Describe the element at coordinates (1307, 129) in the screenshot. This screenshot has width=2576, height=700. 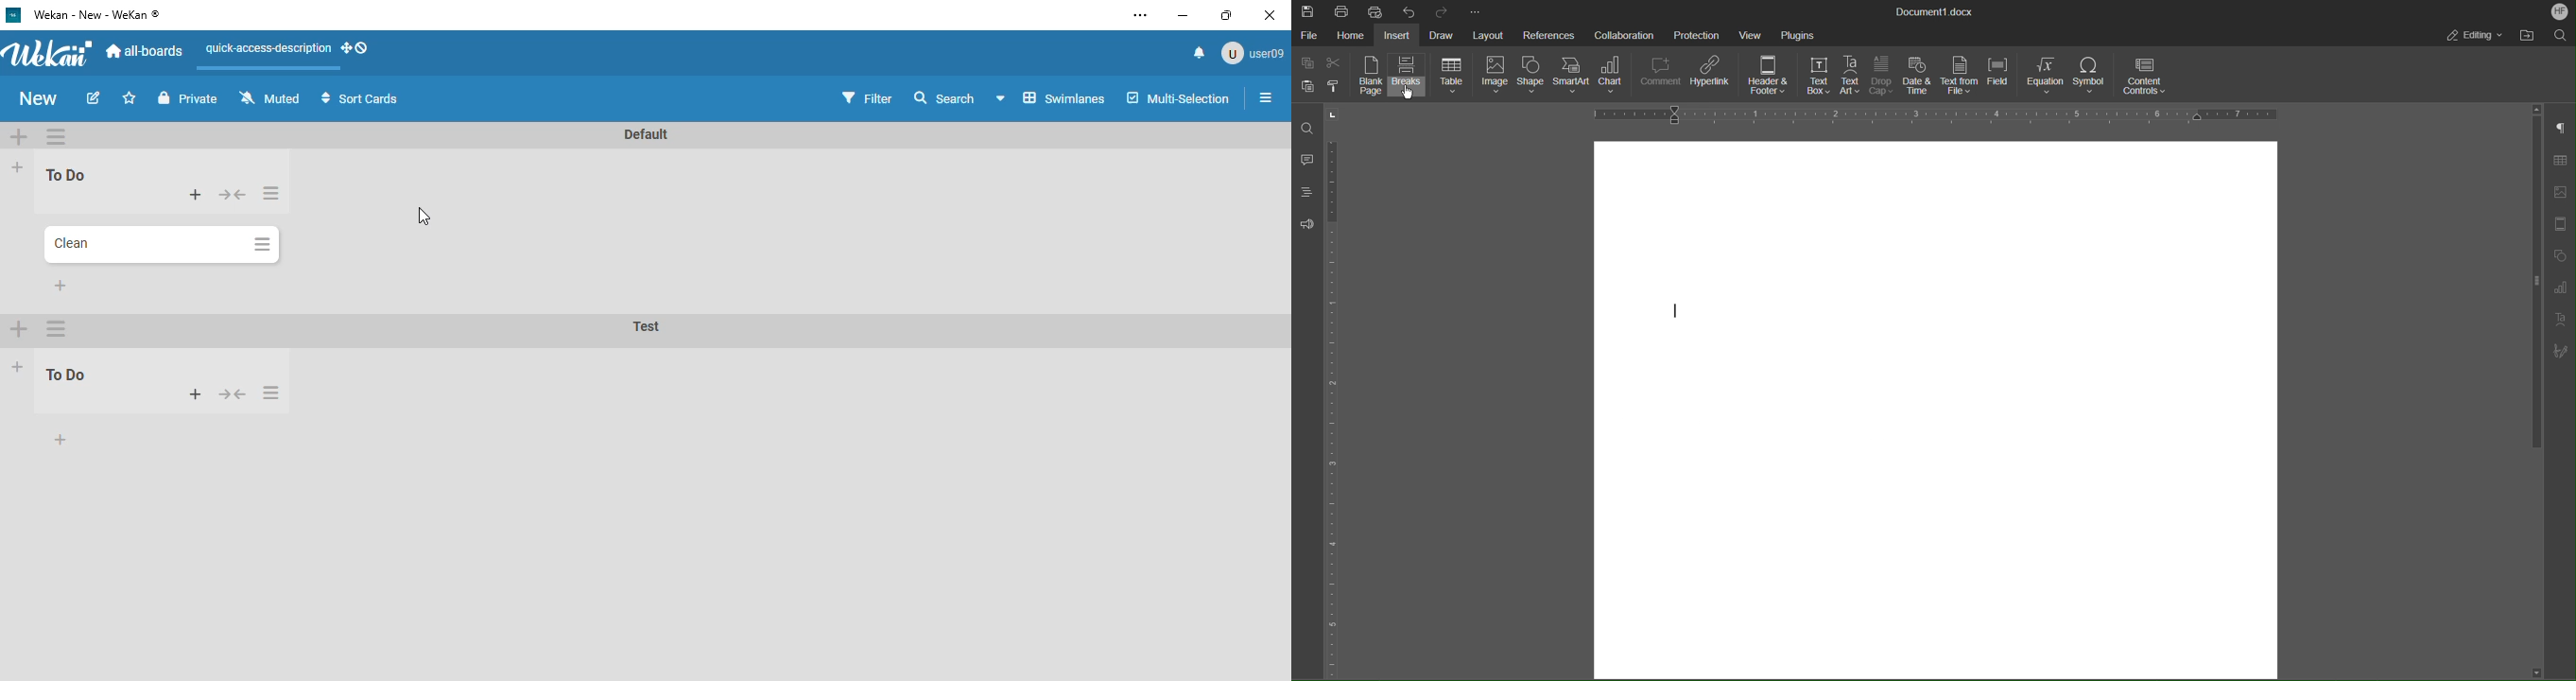
I see `Find` at that location.